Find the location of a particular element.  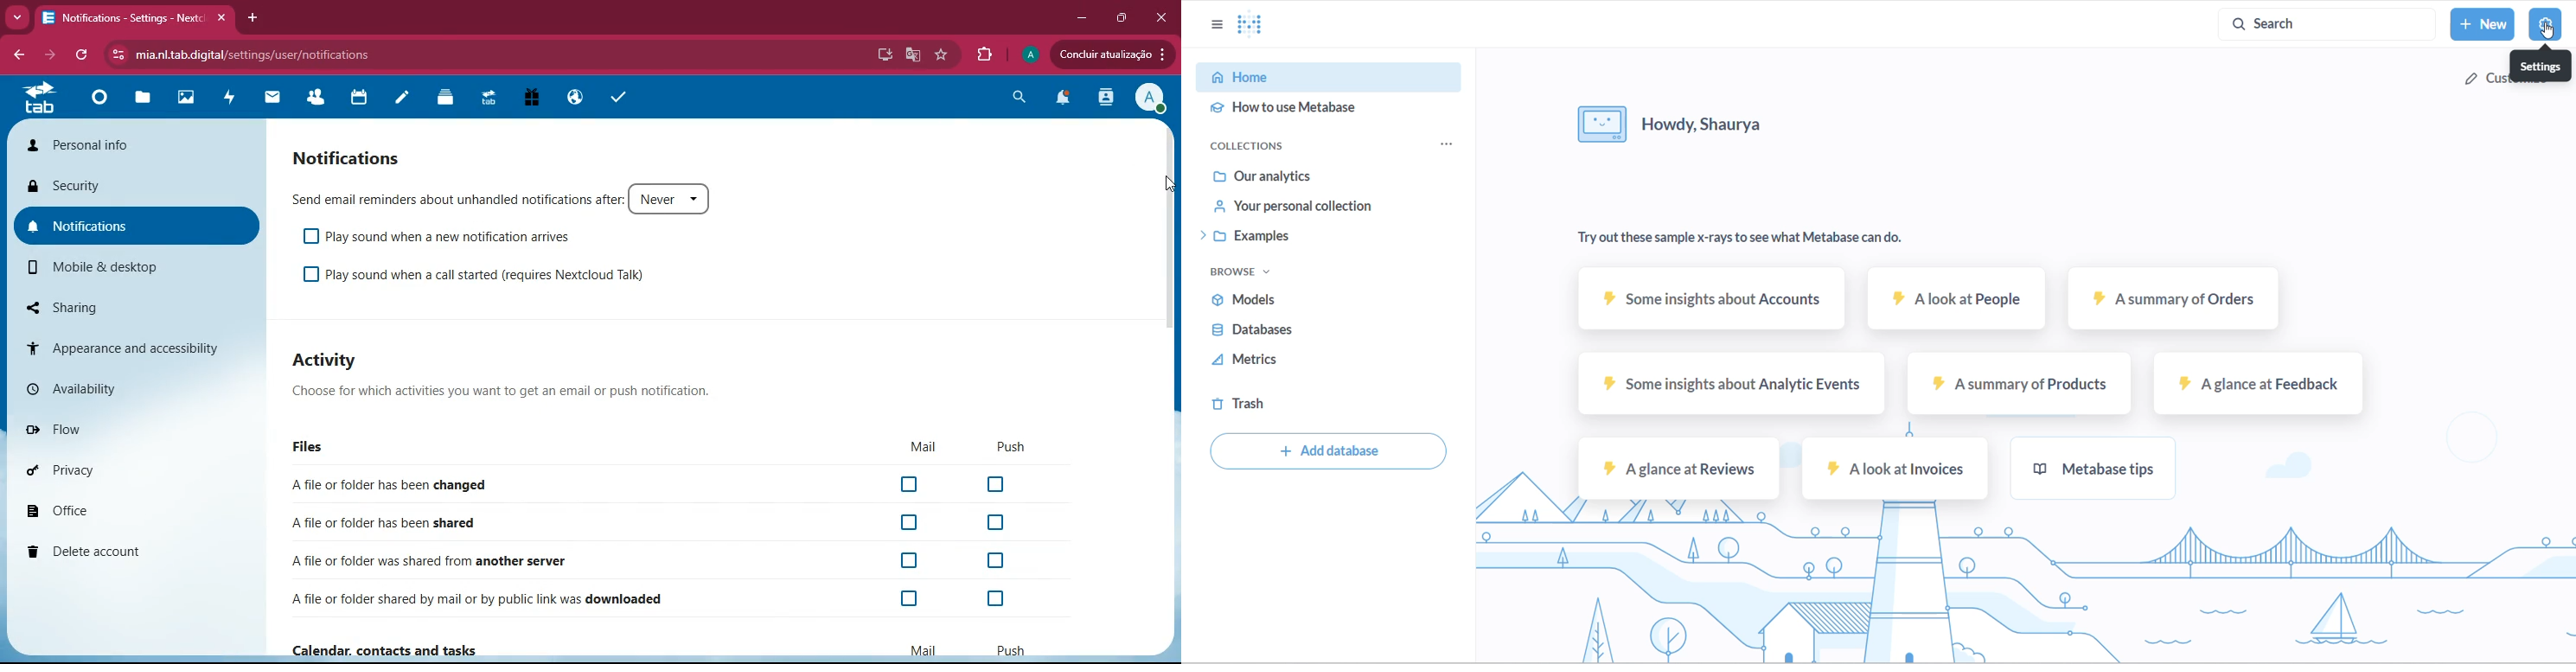

notifications is located at coordinates (138, 223).